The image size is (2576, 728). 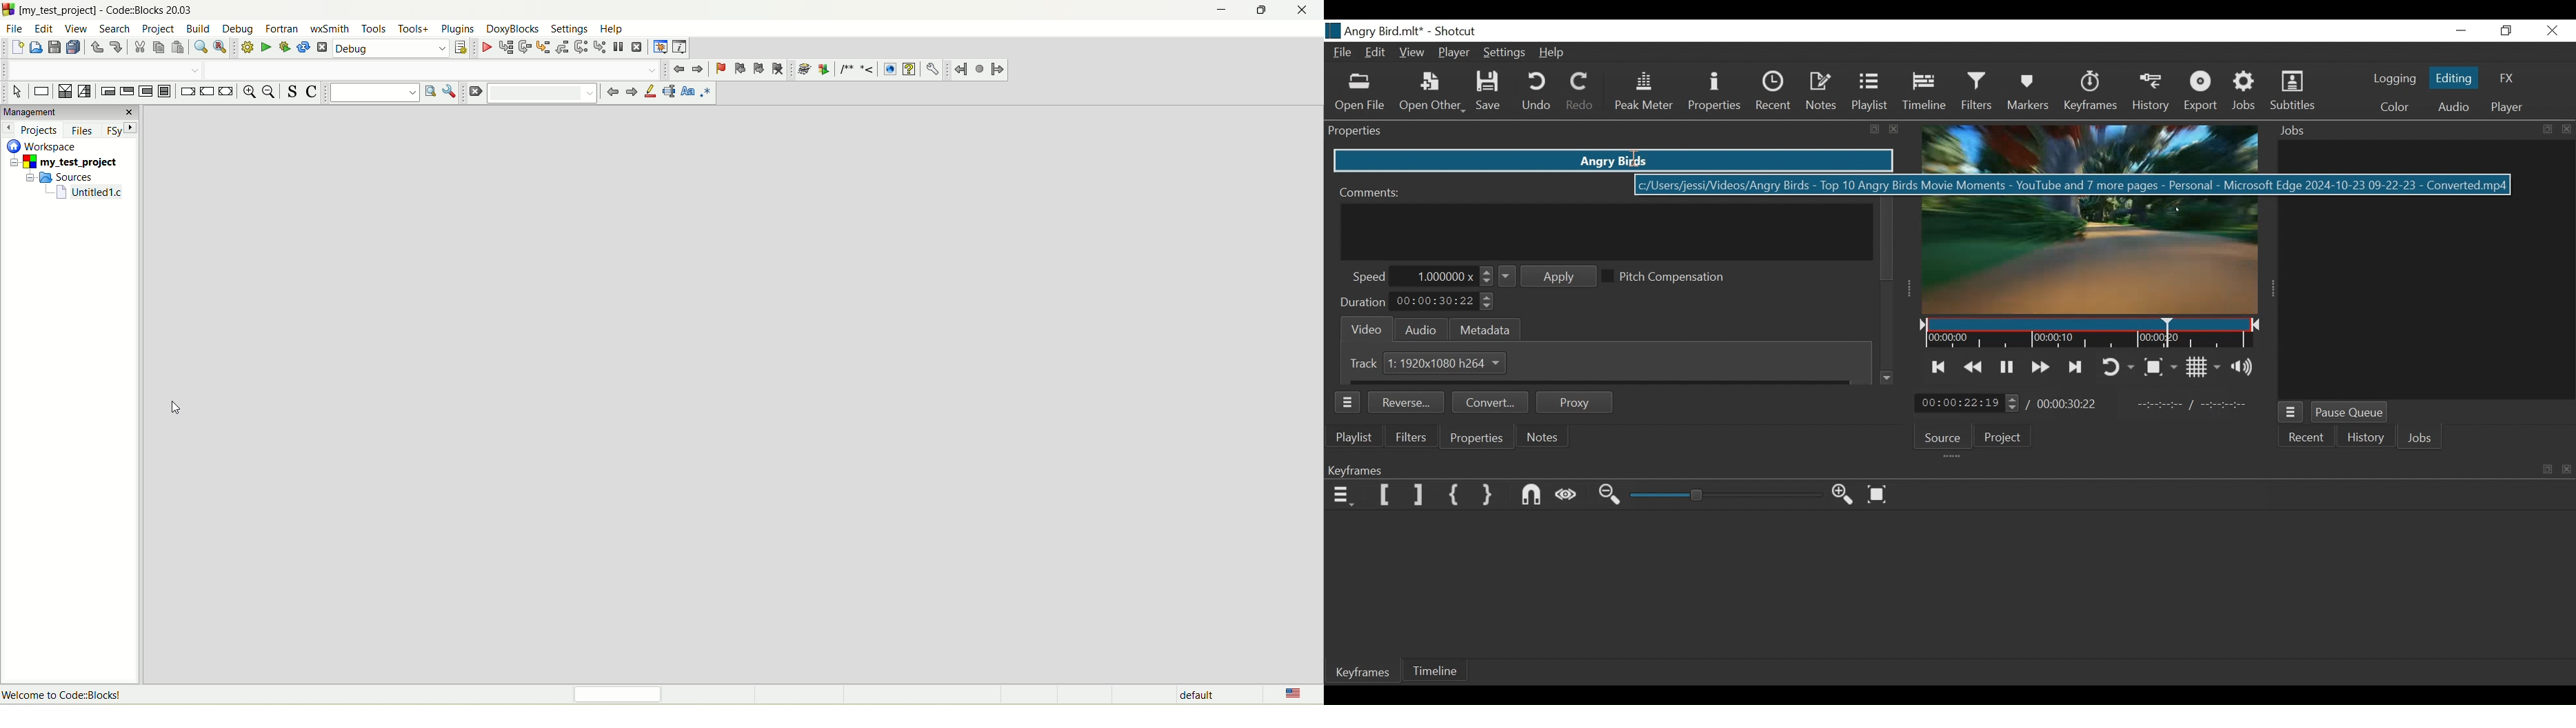 I want to click on workspace, so click(x=743, y=391).